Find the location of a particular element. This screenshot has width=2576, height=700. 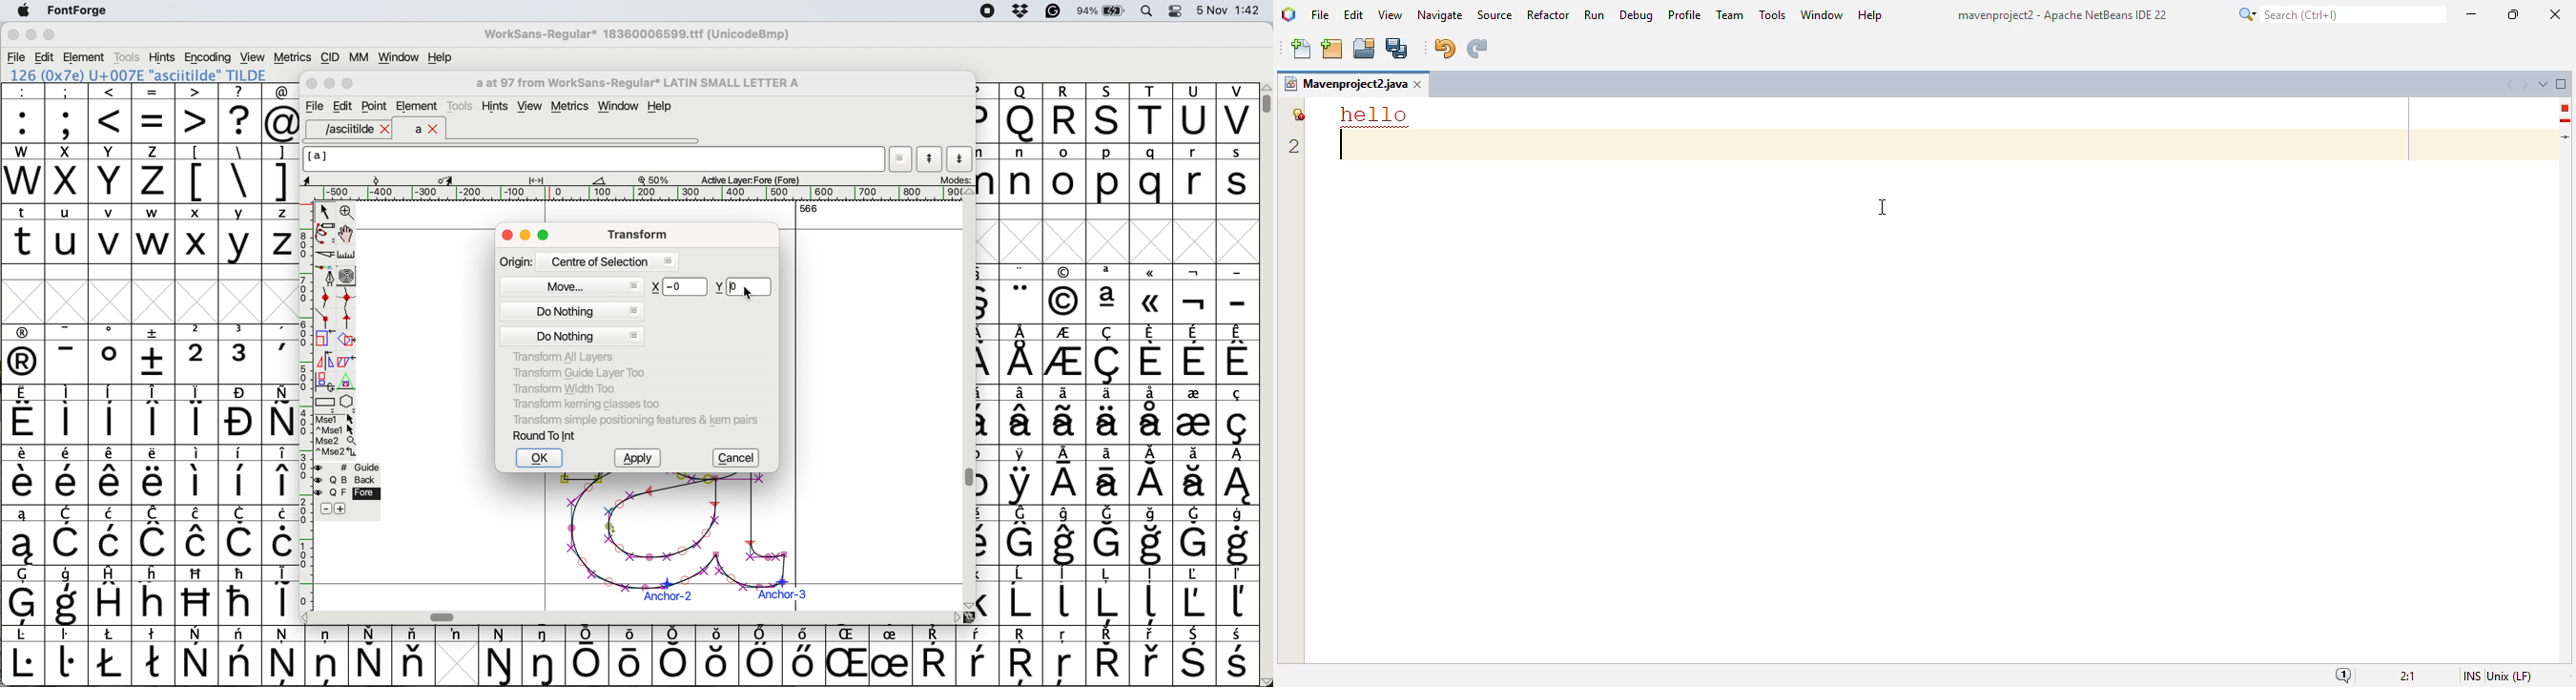

battery is located at coordinates (1106, 10).